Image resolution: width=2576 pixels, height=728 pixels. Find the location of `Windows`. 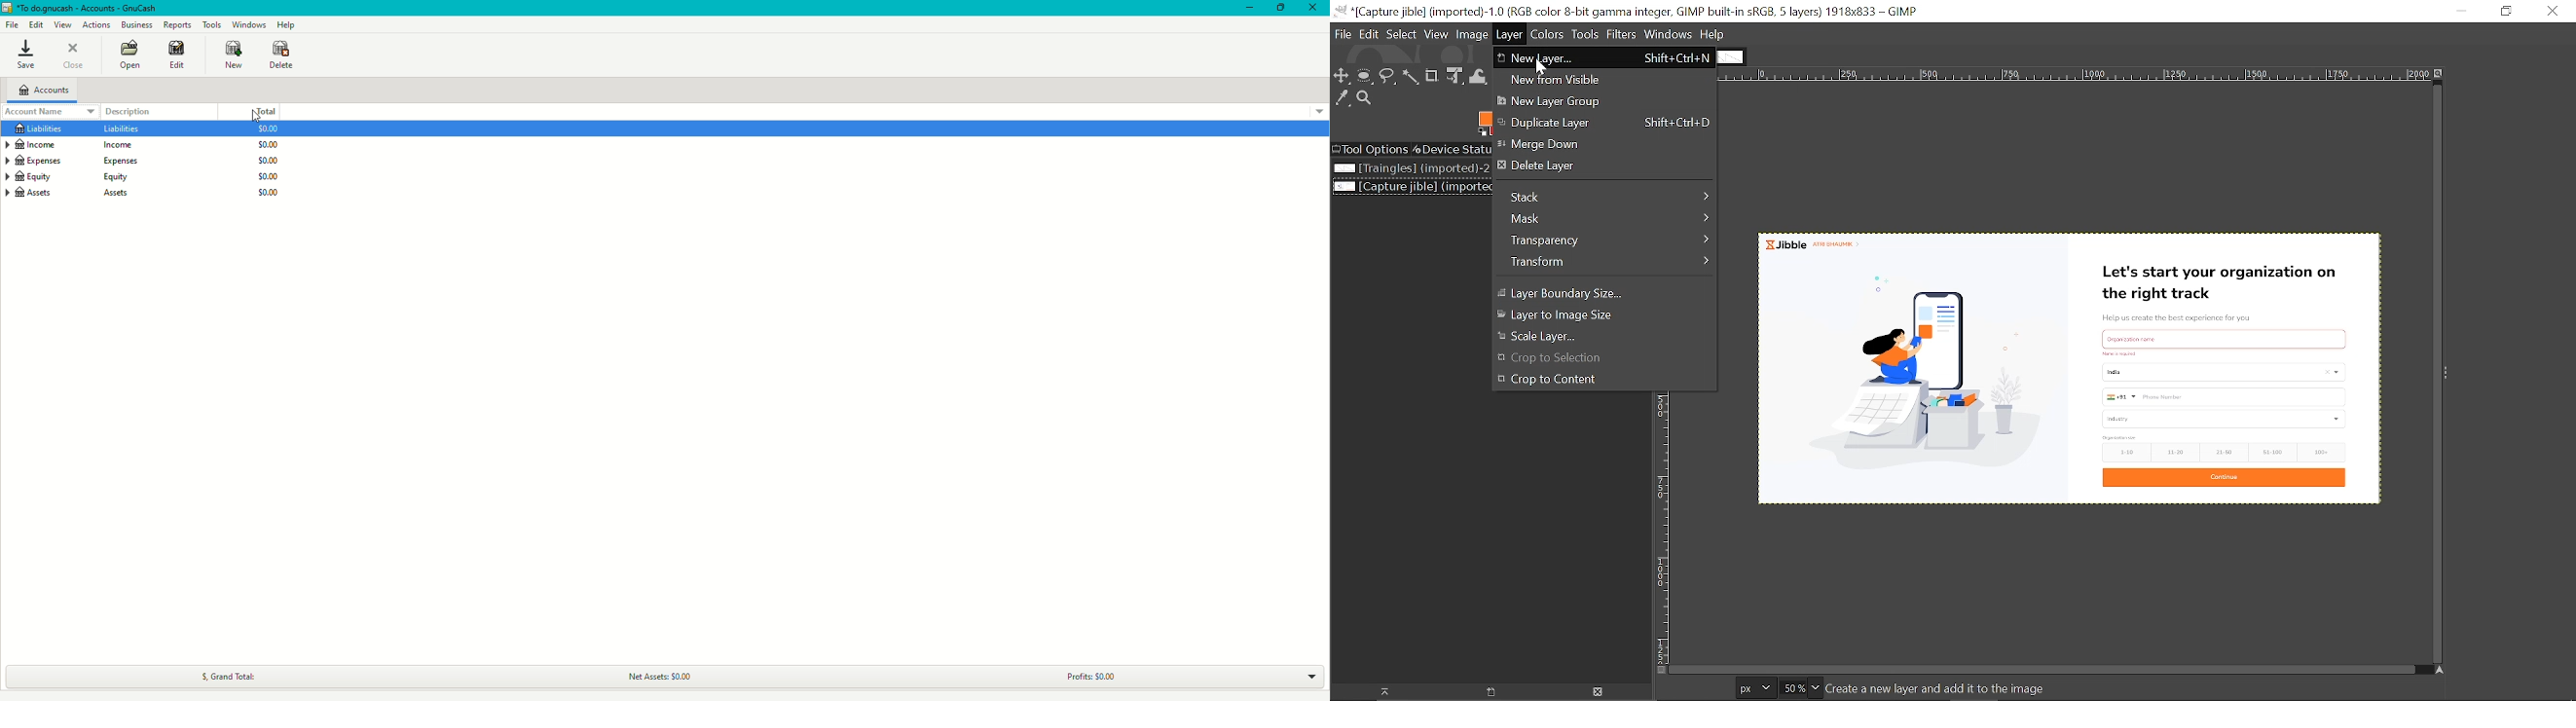

Windows is located at coordinates (251, 23).